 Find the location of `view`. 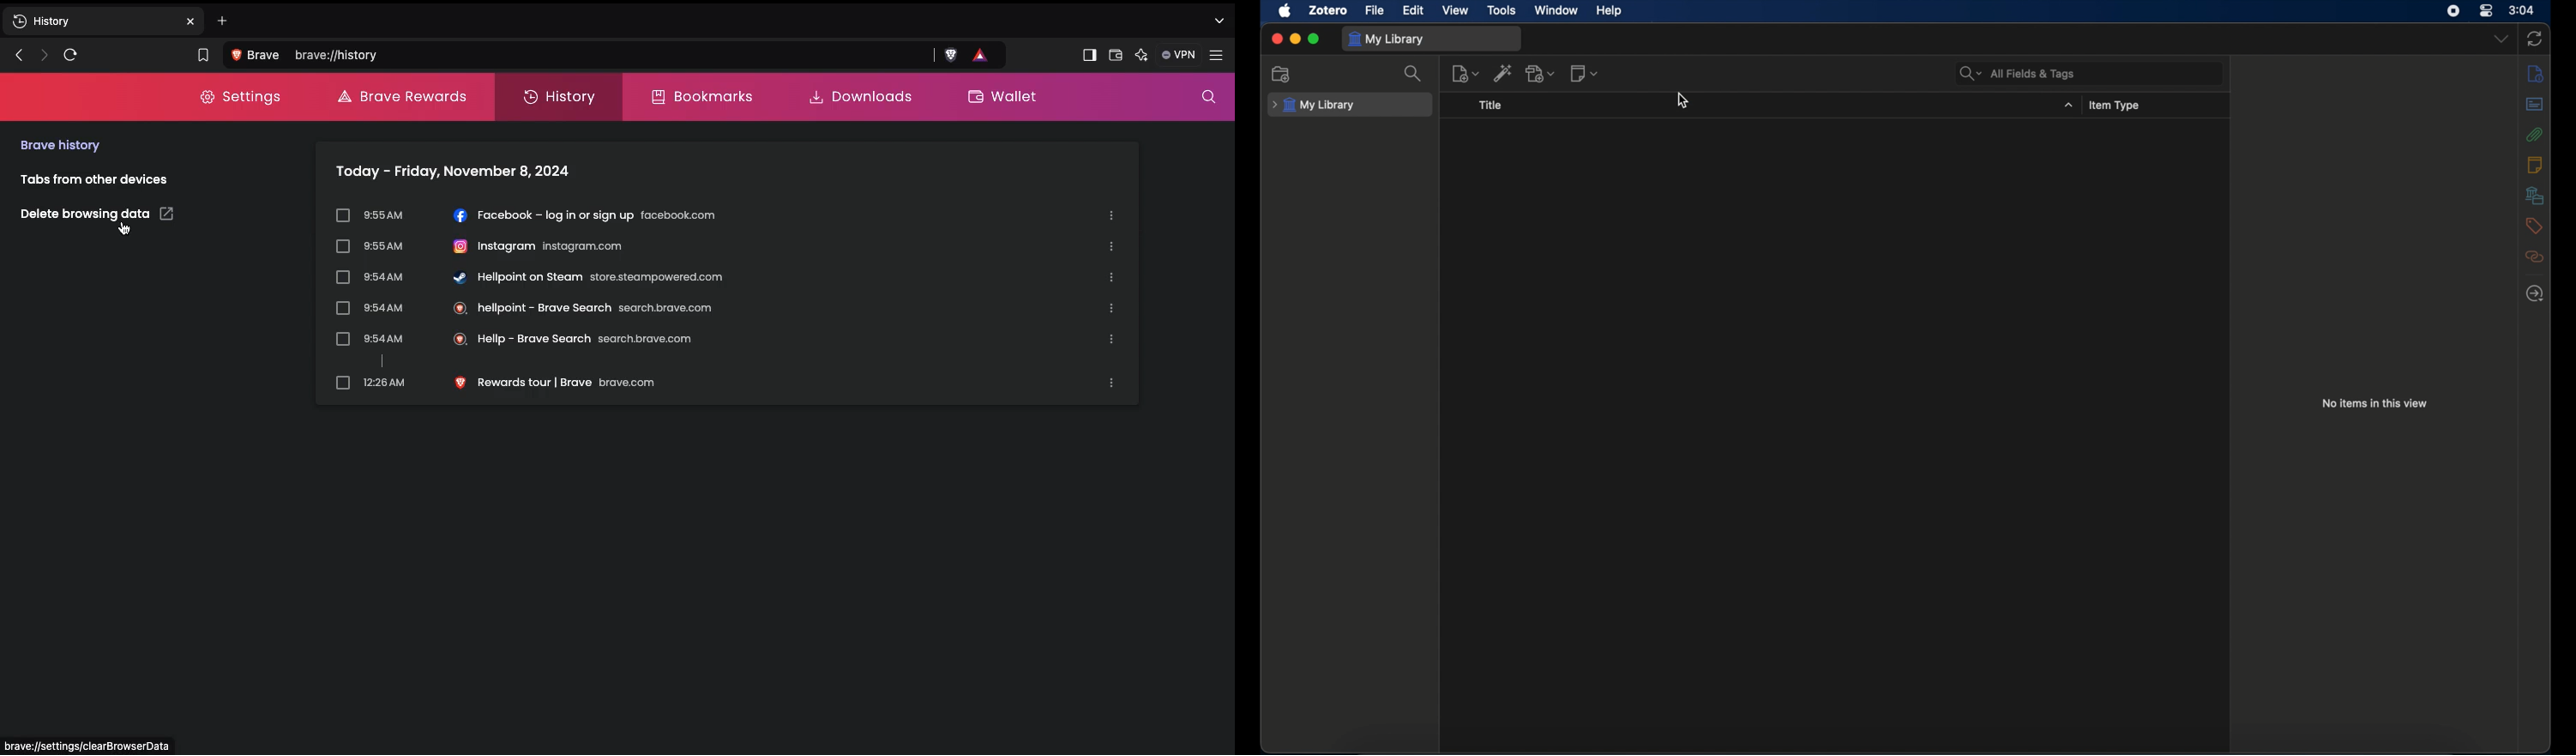

view is located at coordinates (1457, 10).